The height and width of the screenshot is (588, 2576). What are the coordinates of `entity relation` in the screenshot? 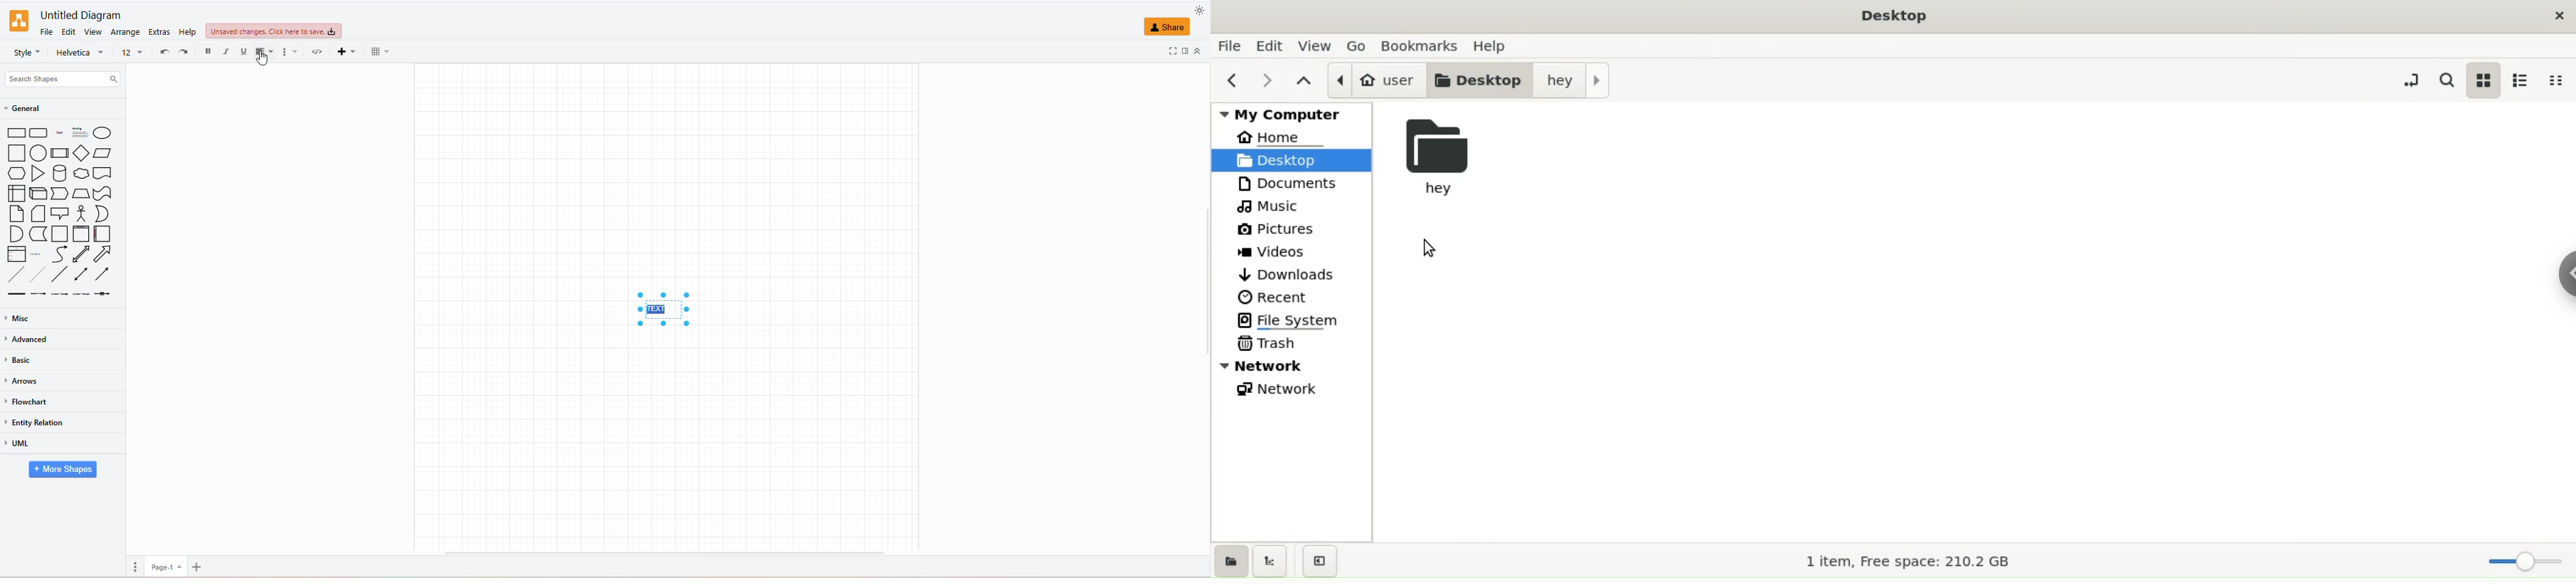 It's located at (40, 422).